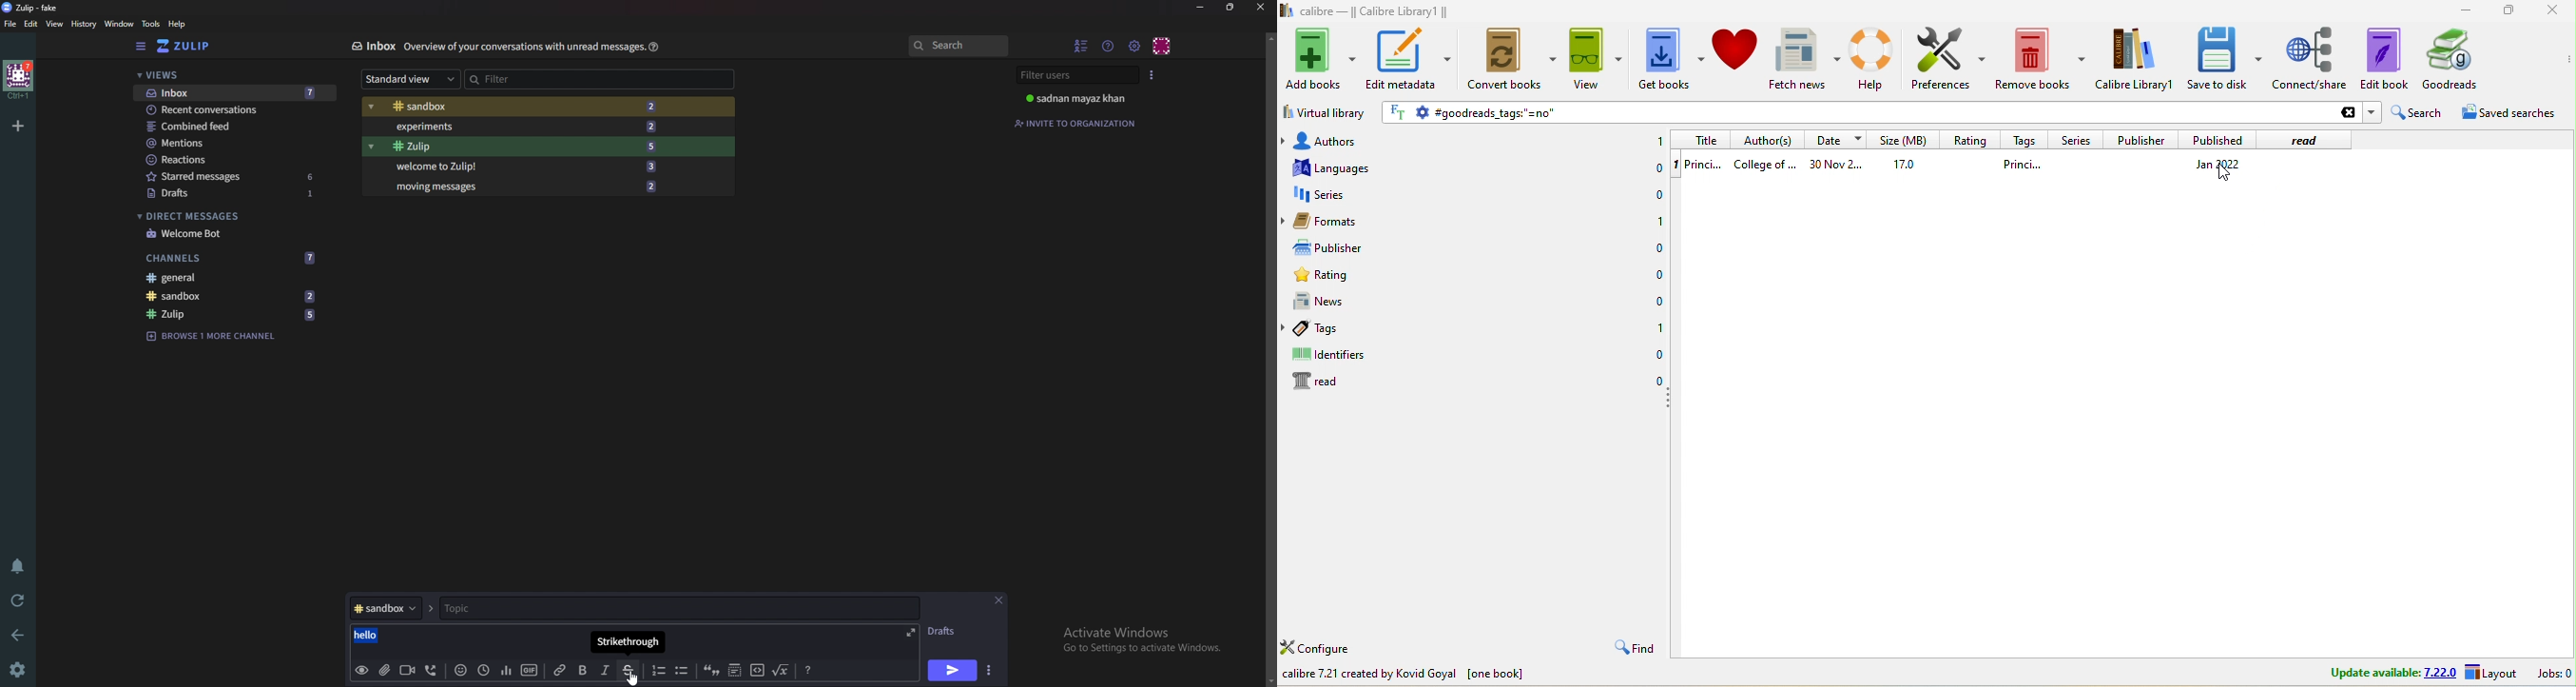 This screenshot has height=700, width=2576. What do you see at coordinates (755, 671) in the screenshot?
I see `code` at bounding box center [755, 671].